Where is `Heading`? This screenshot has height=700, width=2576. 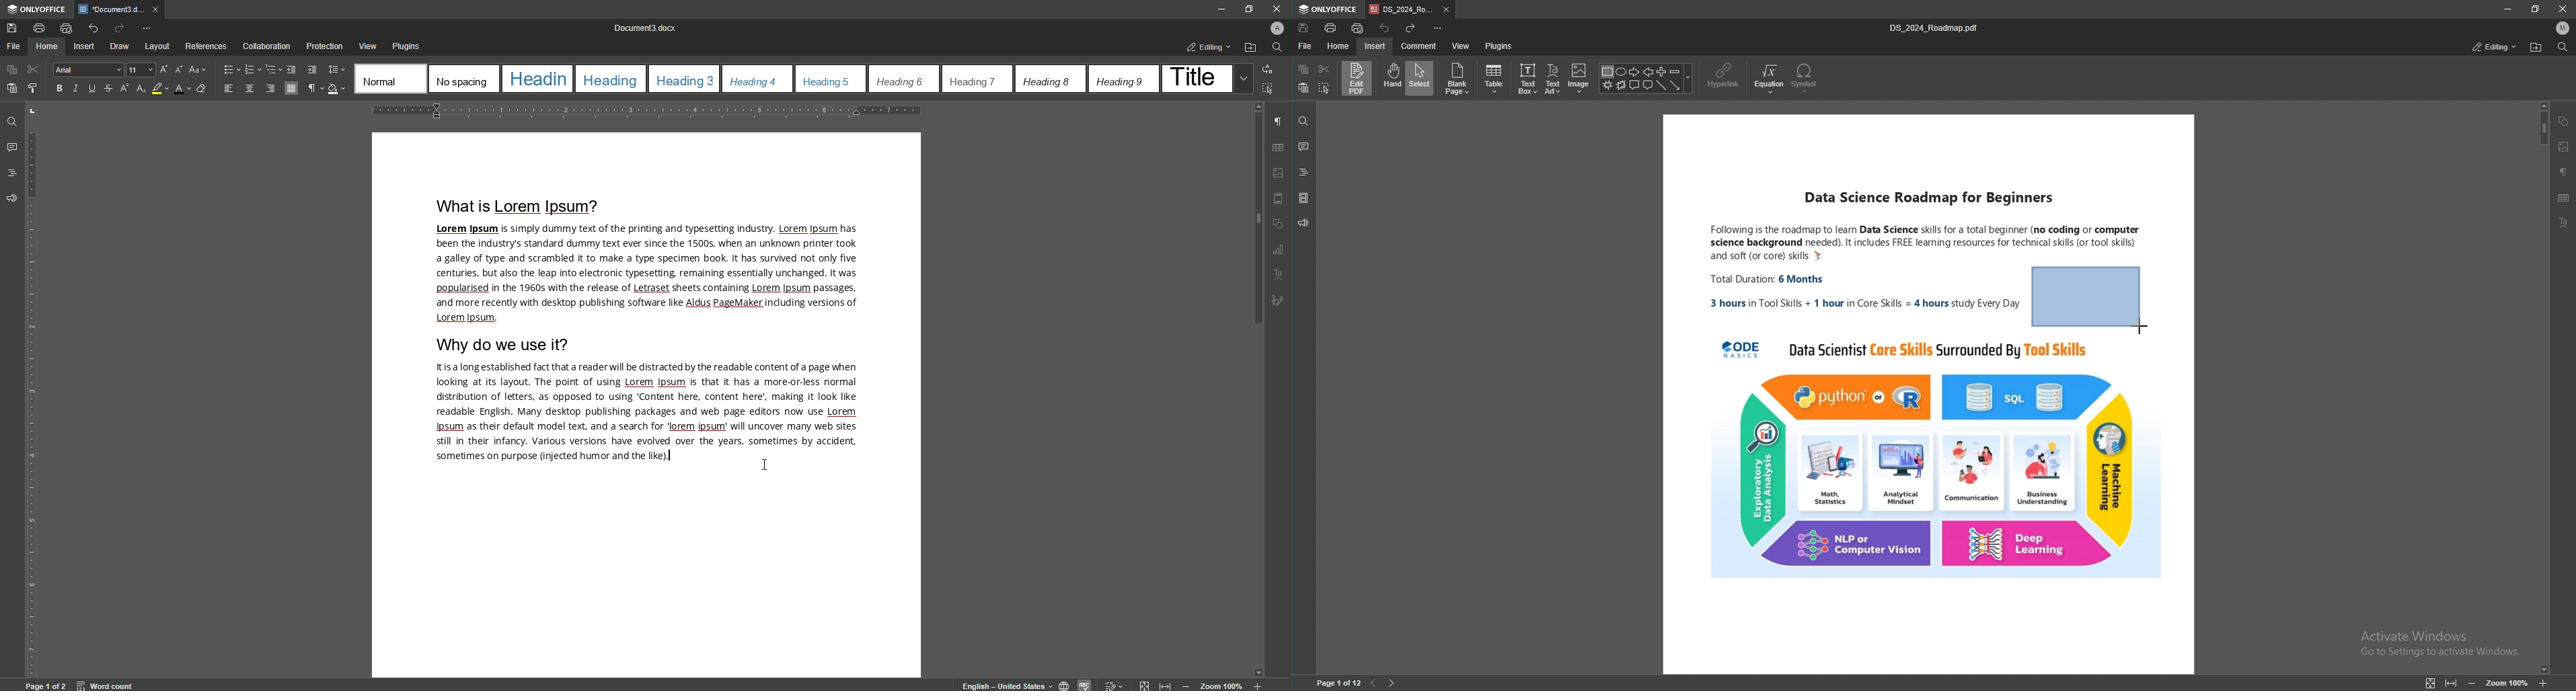
Heading is located at coordinates (609, 79).